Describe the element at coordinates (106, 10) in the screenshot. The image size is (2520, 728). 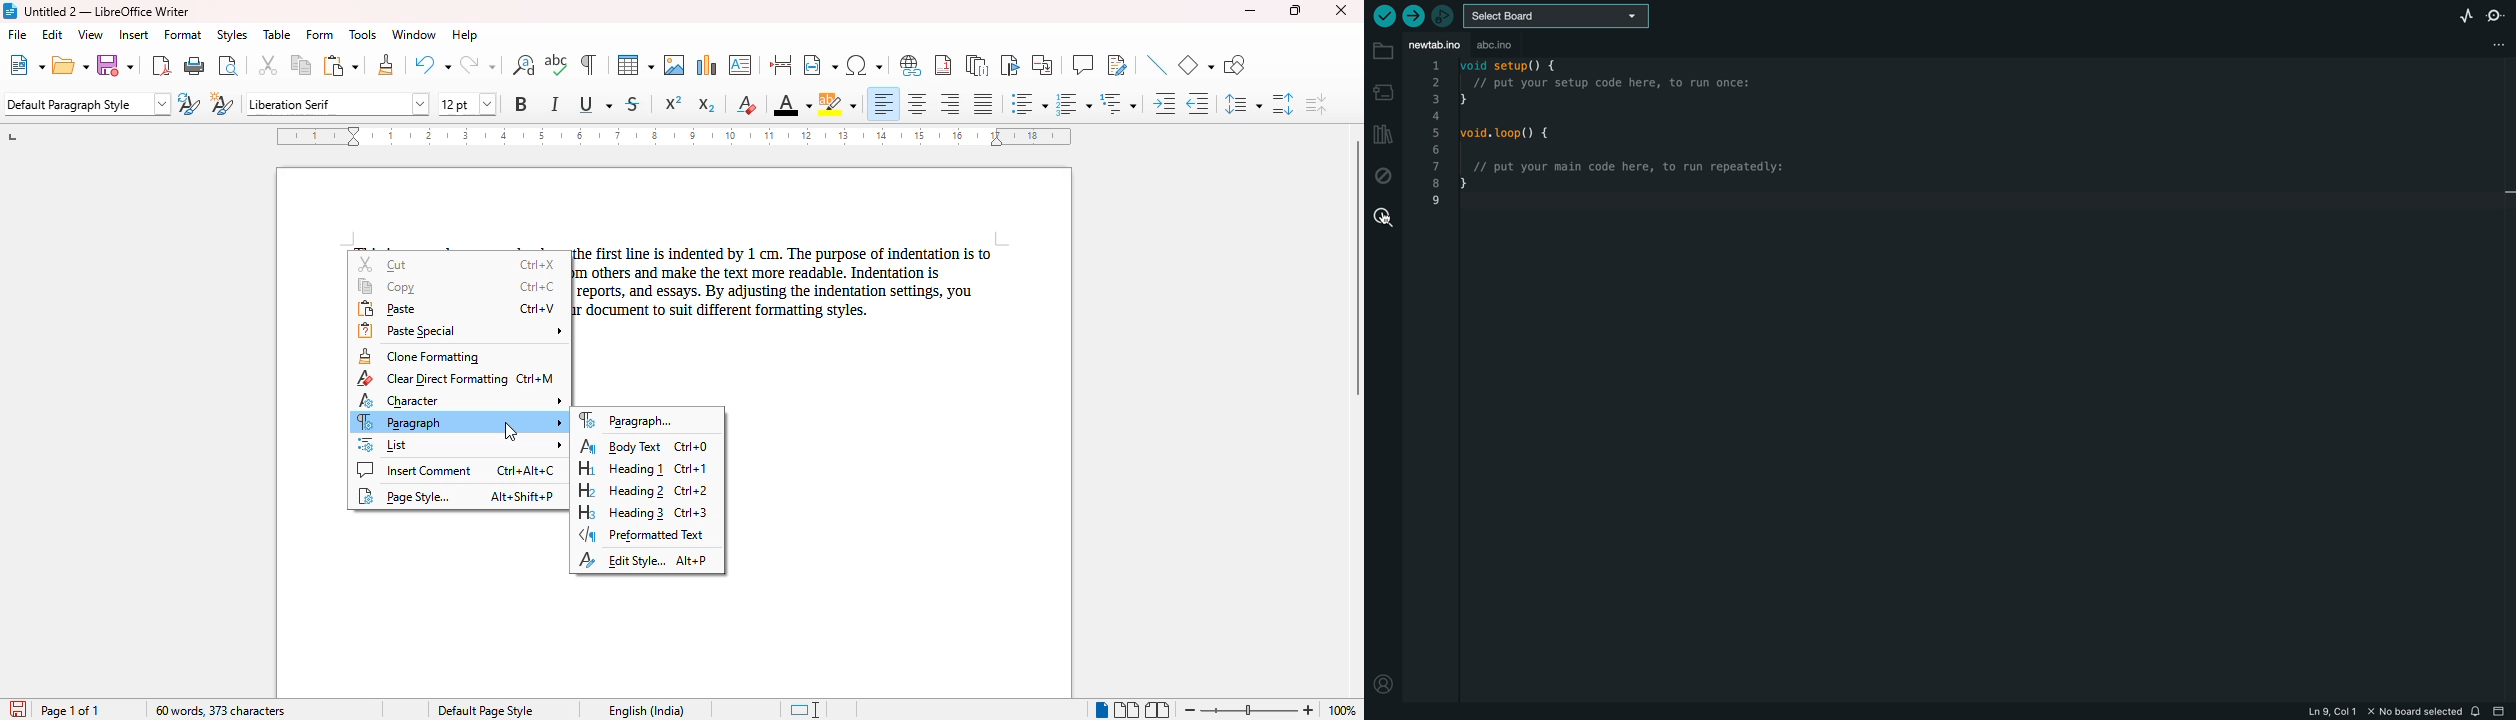
I see `title` at that location.